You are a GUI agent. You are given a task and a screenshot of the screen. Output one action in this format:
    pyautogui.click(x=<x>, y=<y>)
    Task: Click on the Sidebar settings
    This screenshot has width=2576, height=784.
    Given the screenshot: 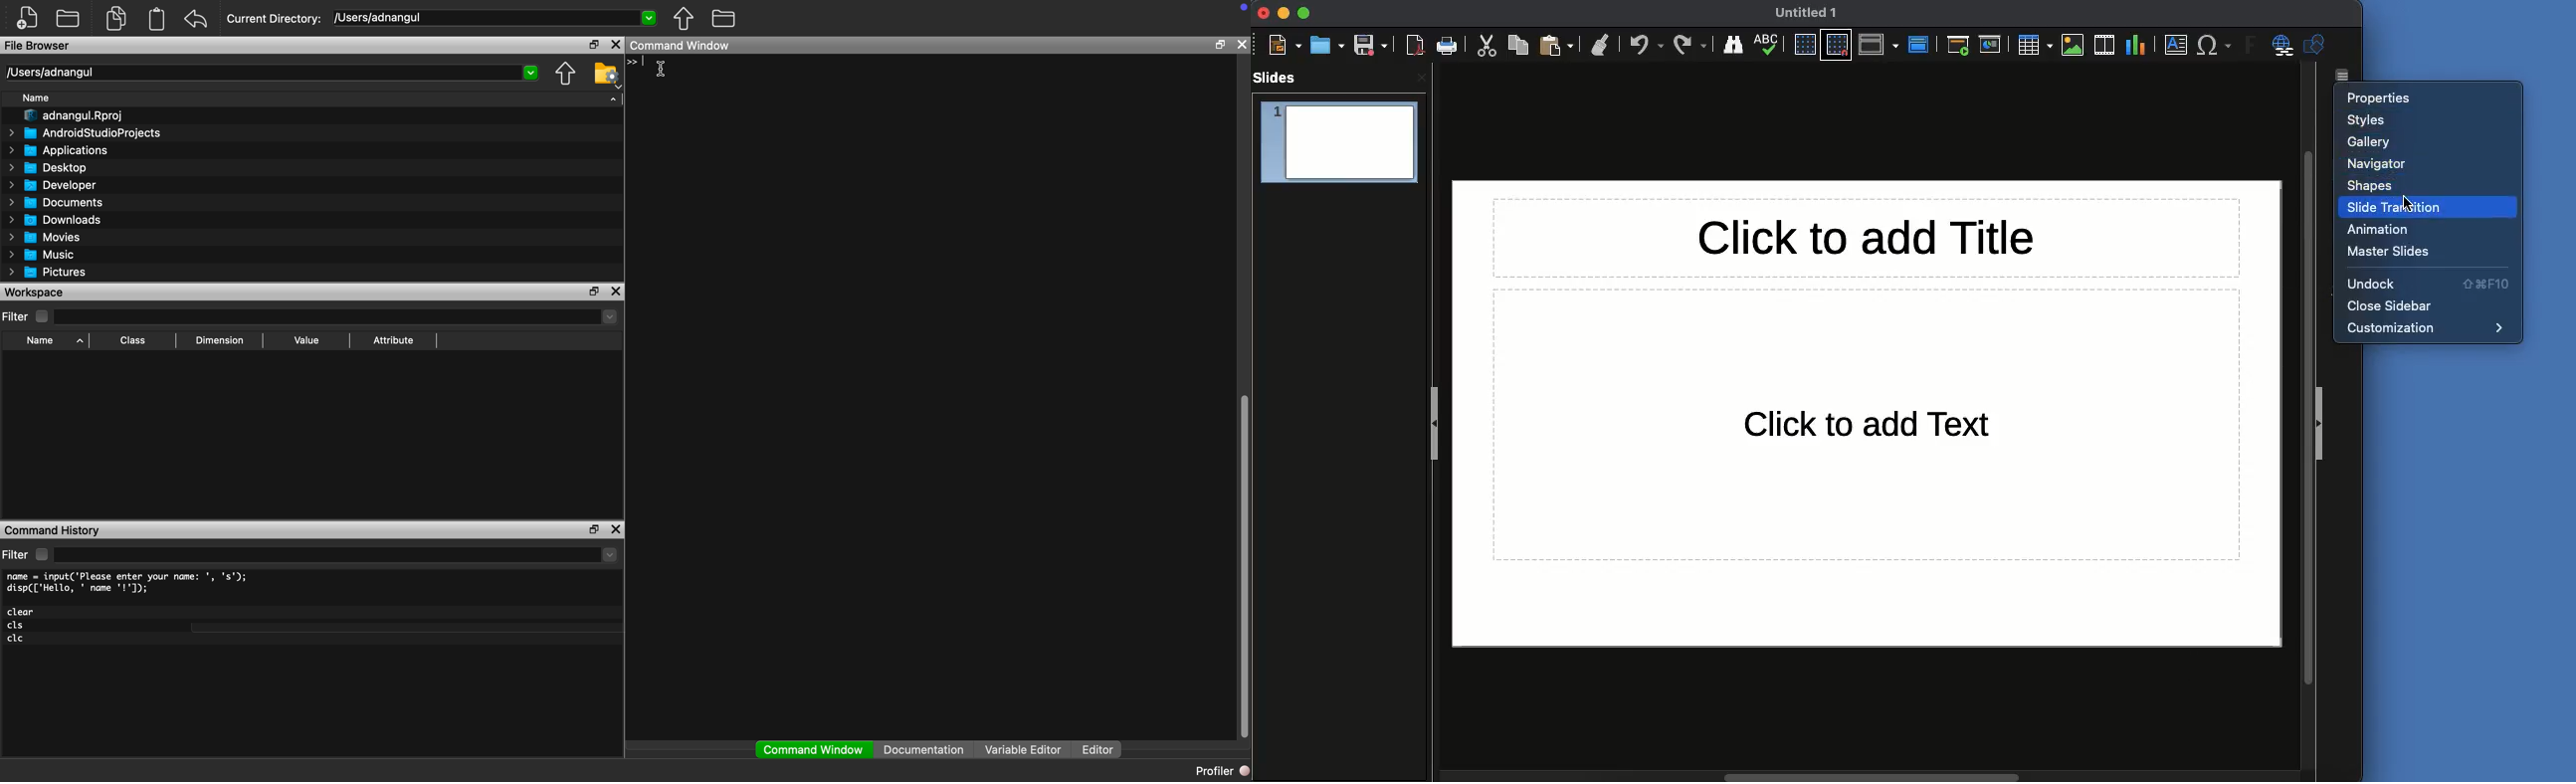 What is the action you would take?
    pyautogui.click(x=2349, y=75)
    